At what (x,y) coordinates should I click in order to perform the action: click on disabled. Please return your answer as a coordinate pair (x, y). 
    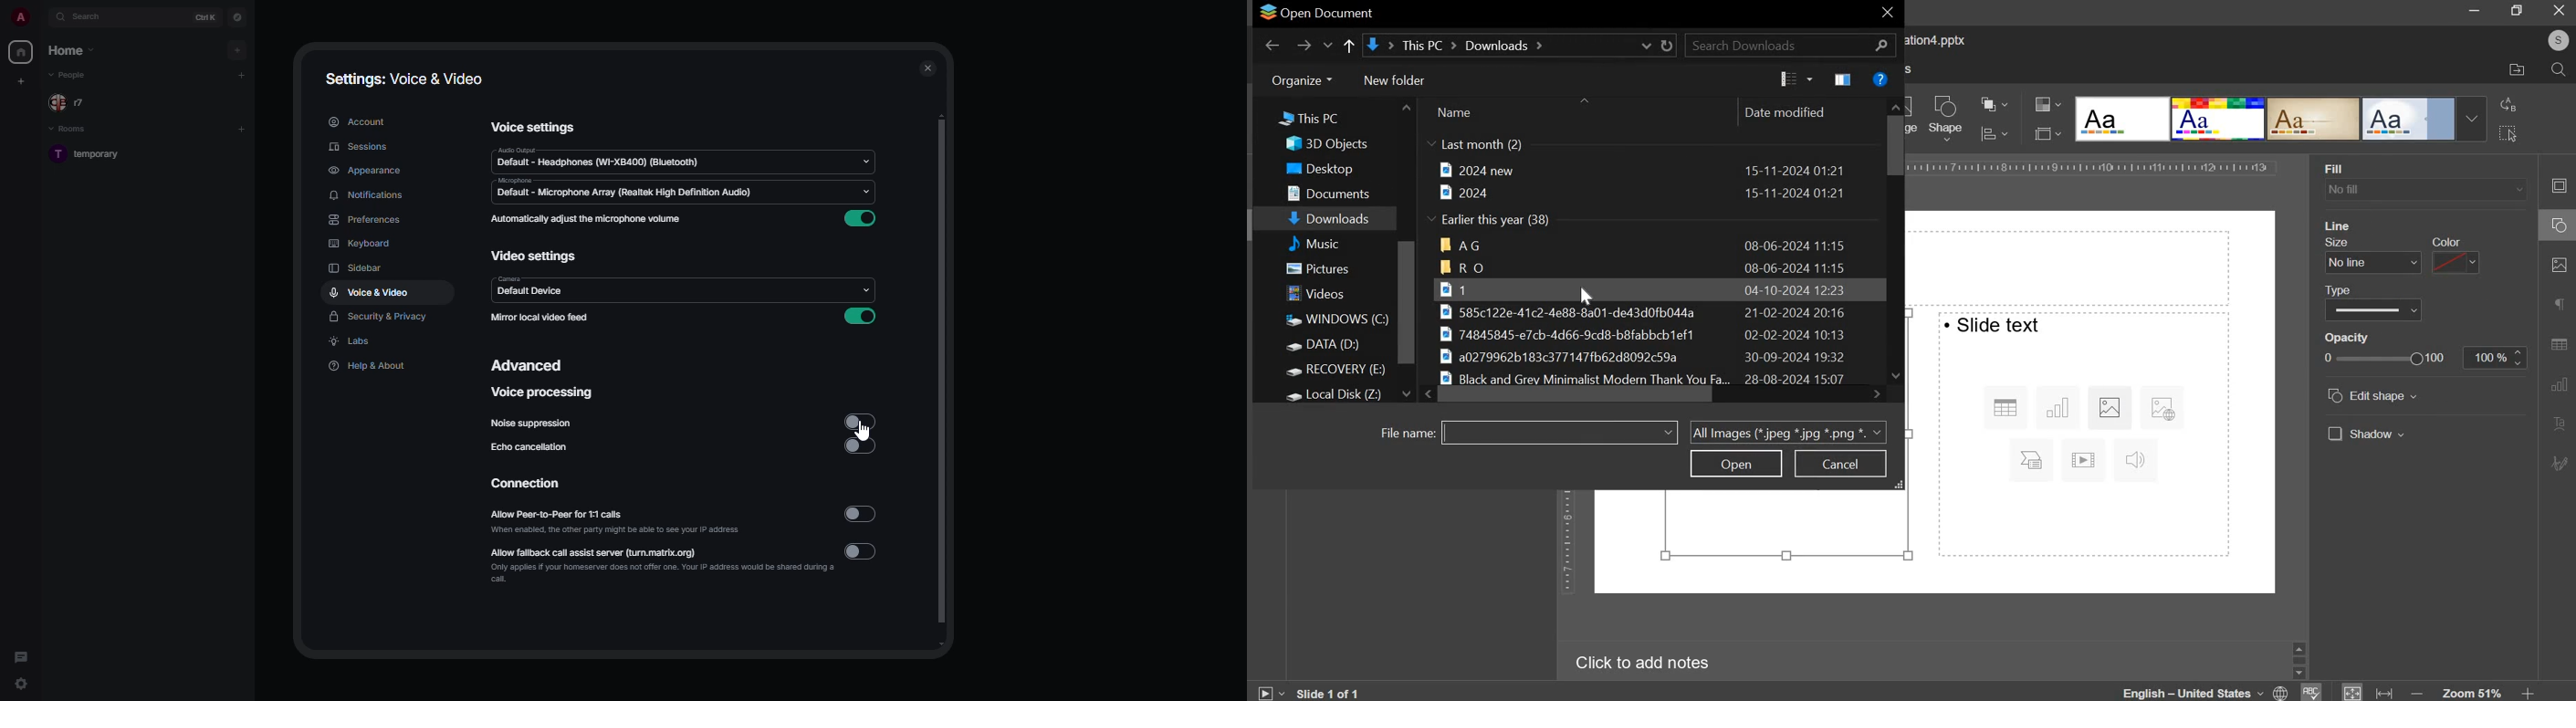
    Looking at the image, I should click on (859, 421).